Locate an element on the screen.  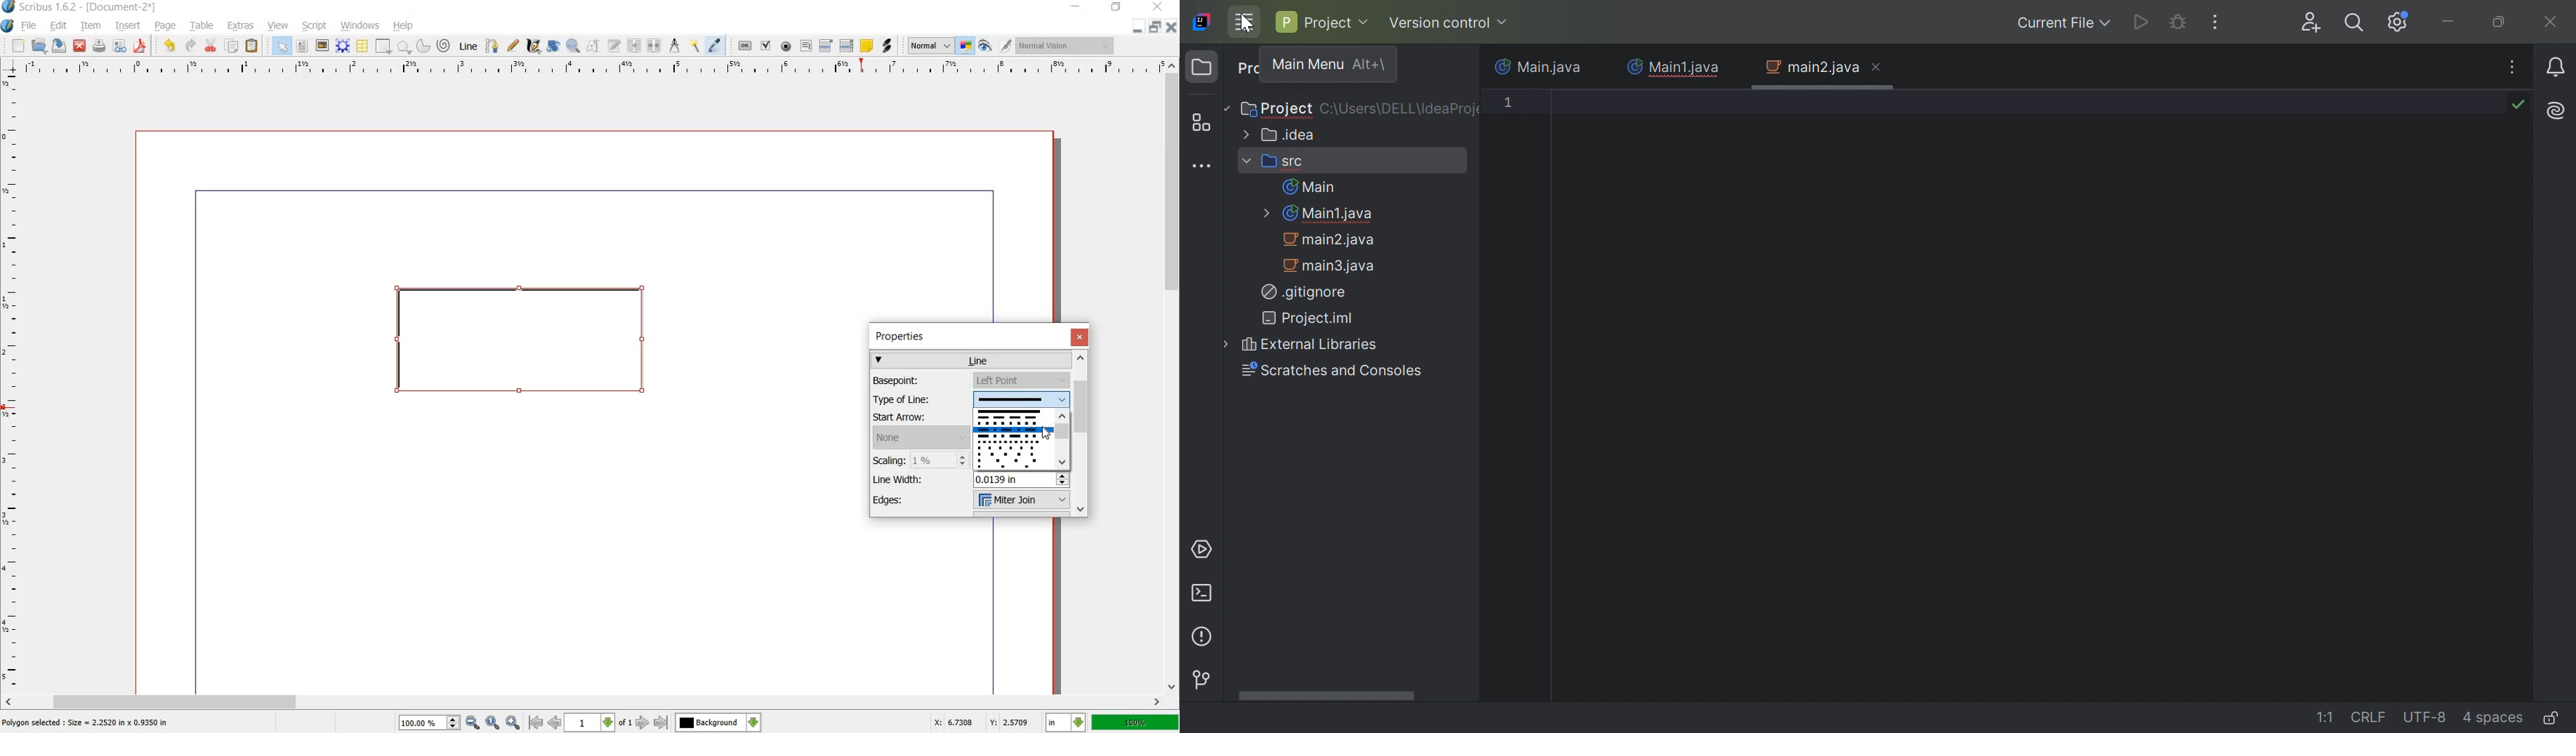
properties is located at coordinates (906, 336).